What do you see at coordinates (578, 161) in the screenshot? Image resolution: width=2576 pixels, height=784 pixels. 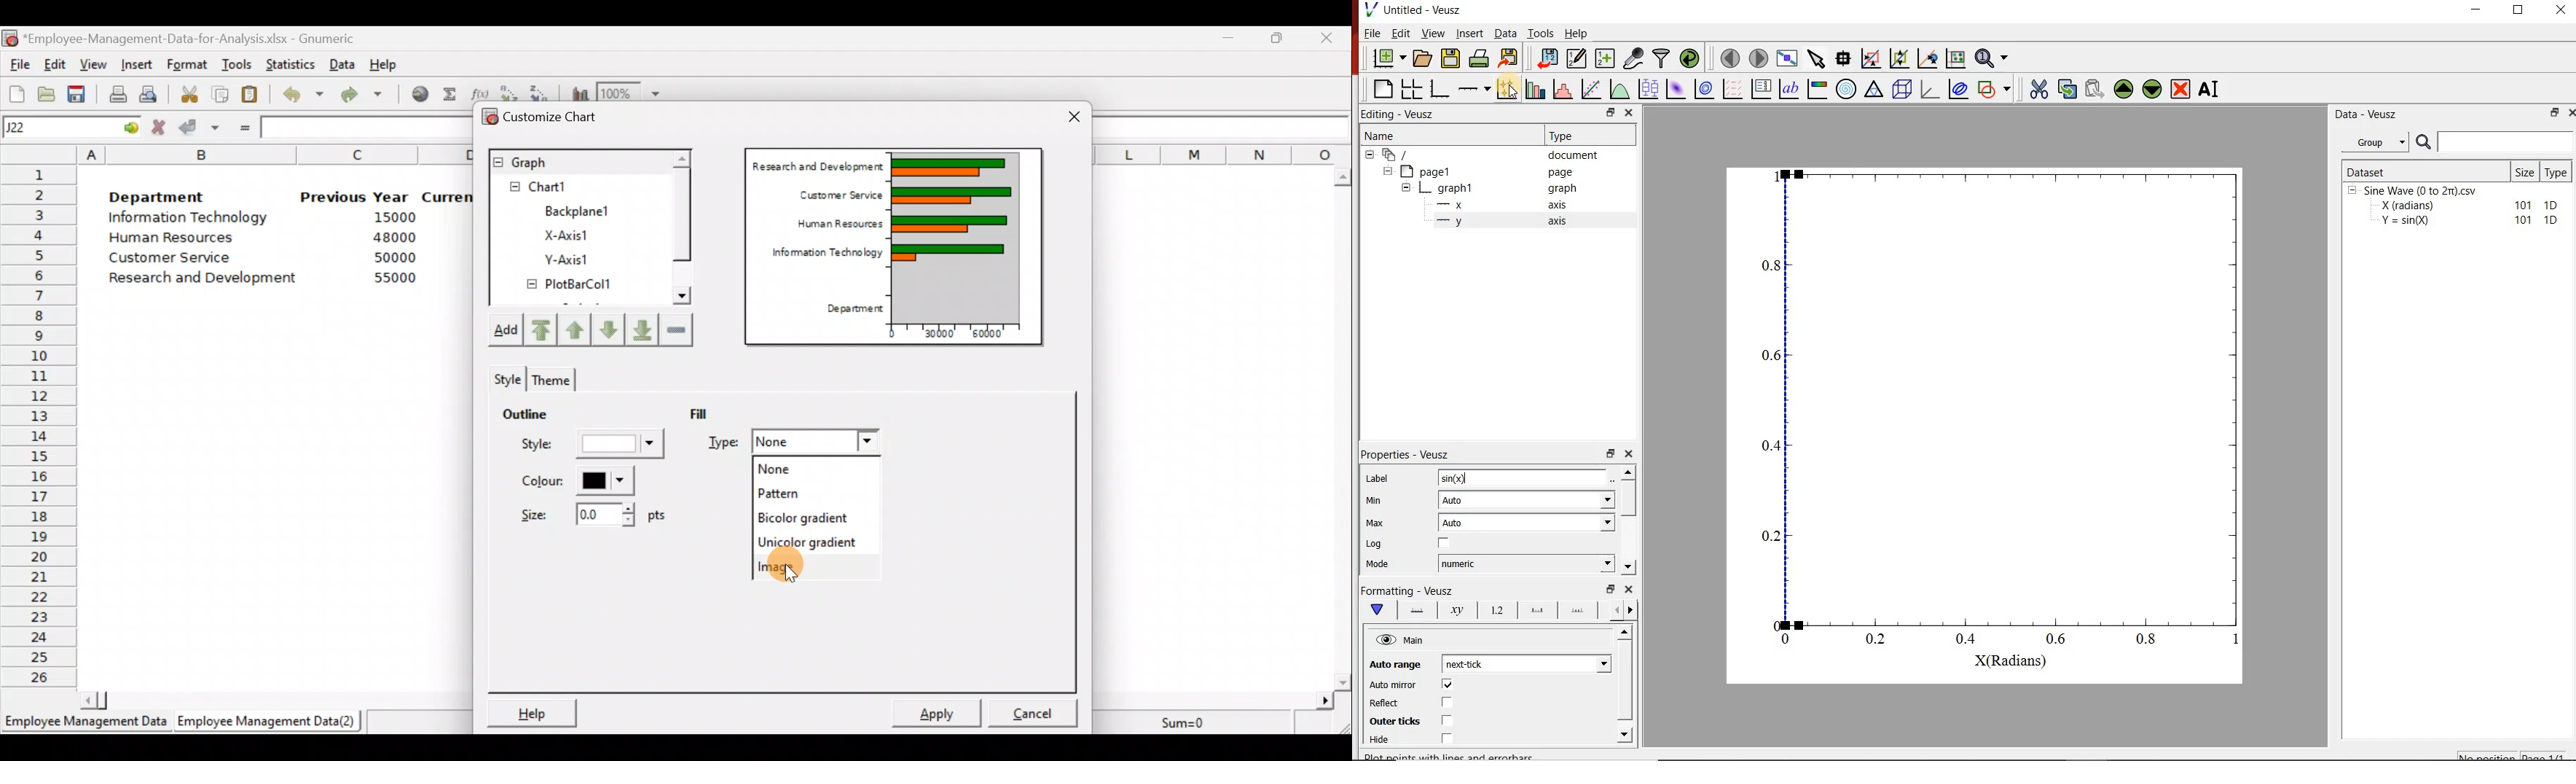 I see `Graph` at bounding box center [578, 161].